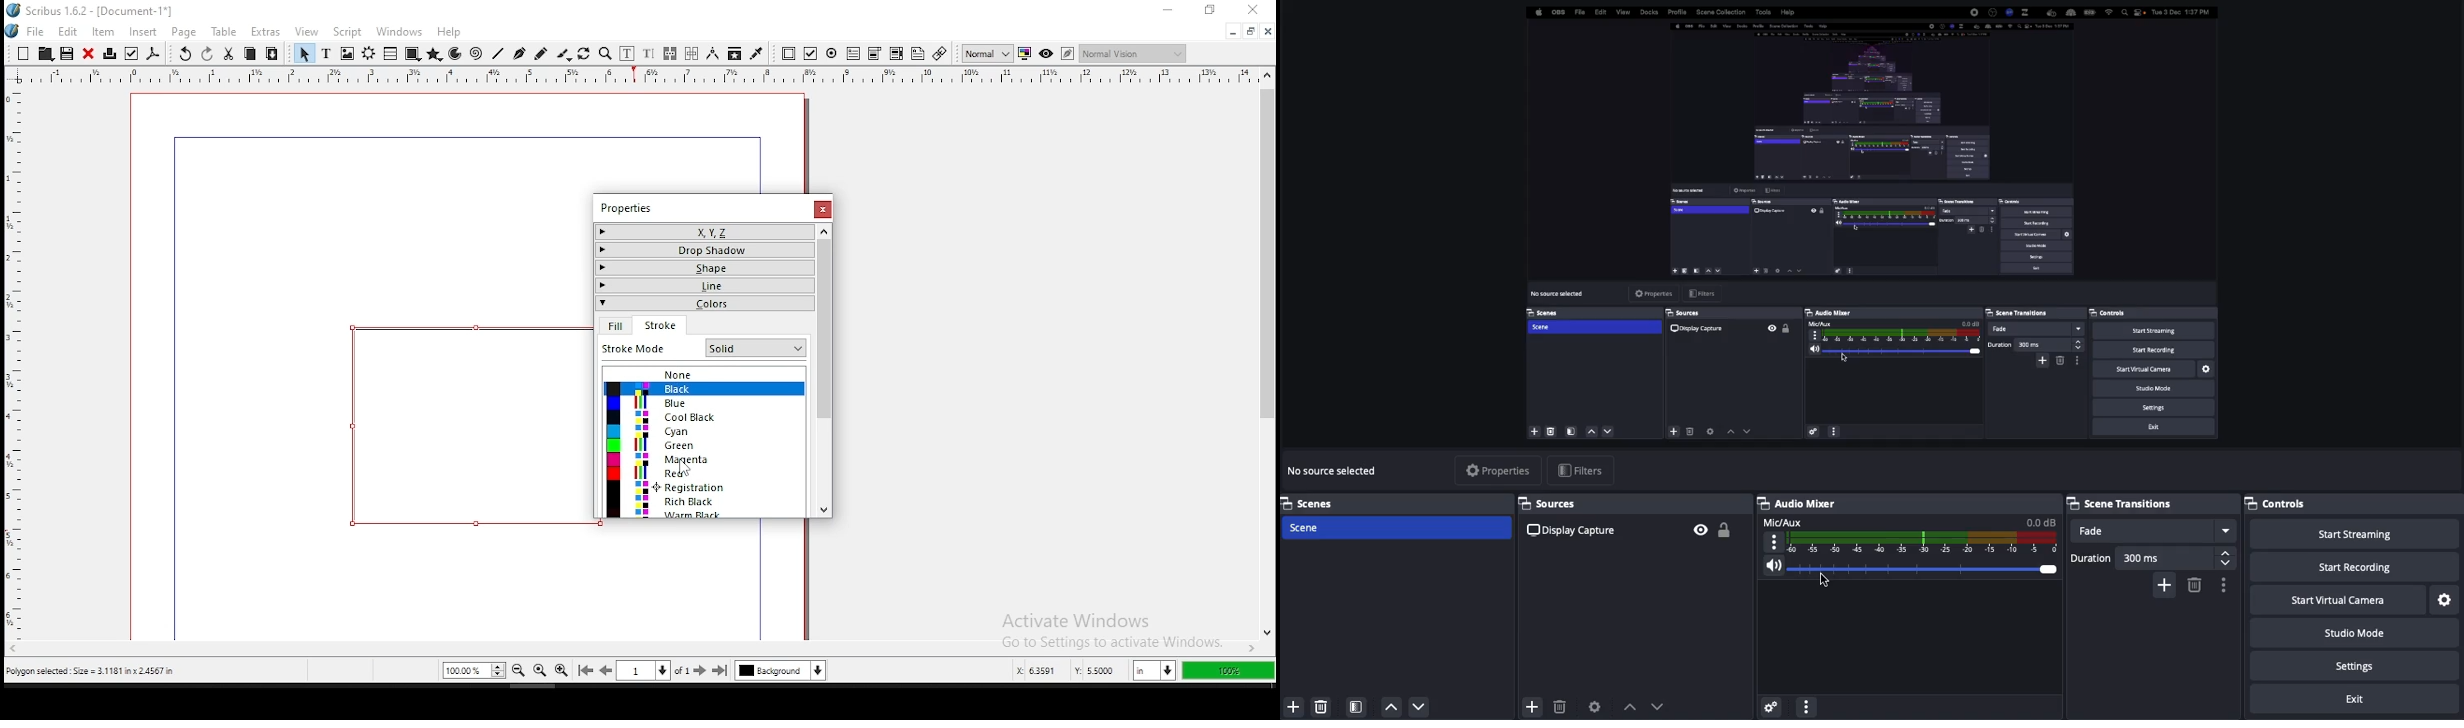  I want to click on link annotation, so click(939, 53).